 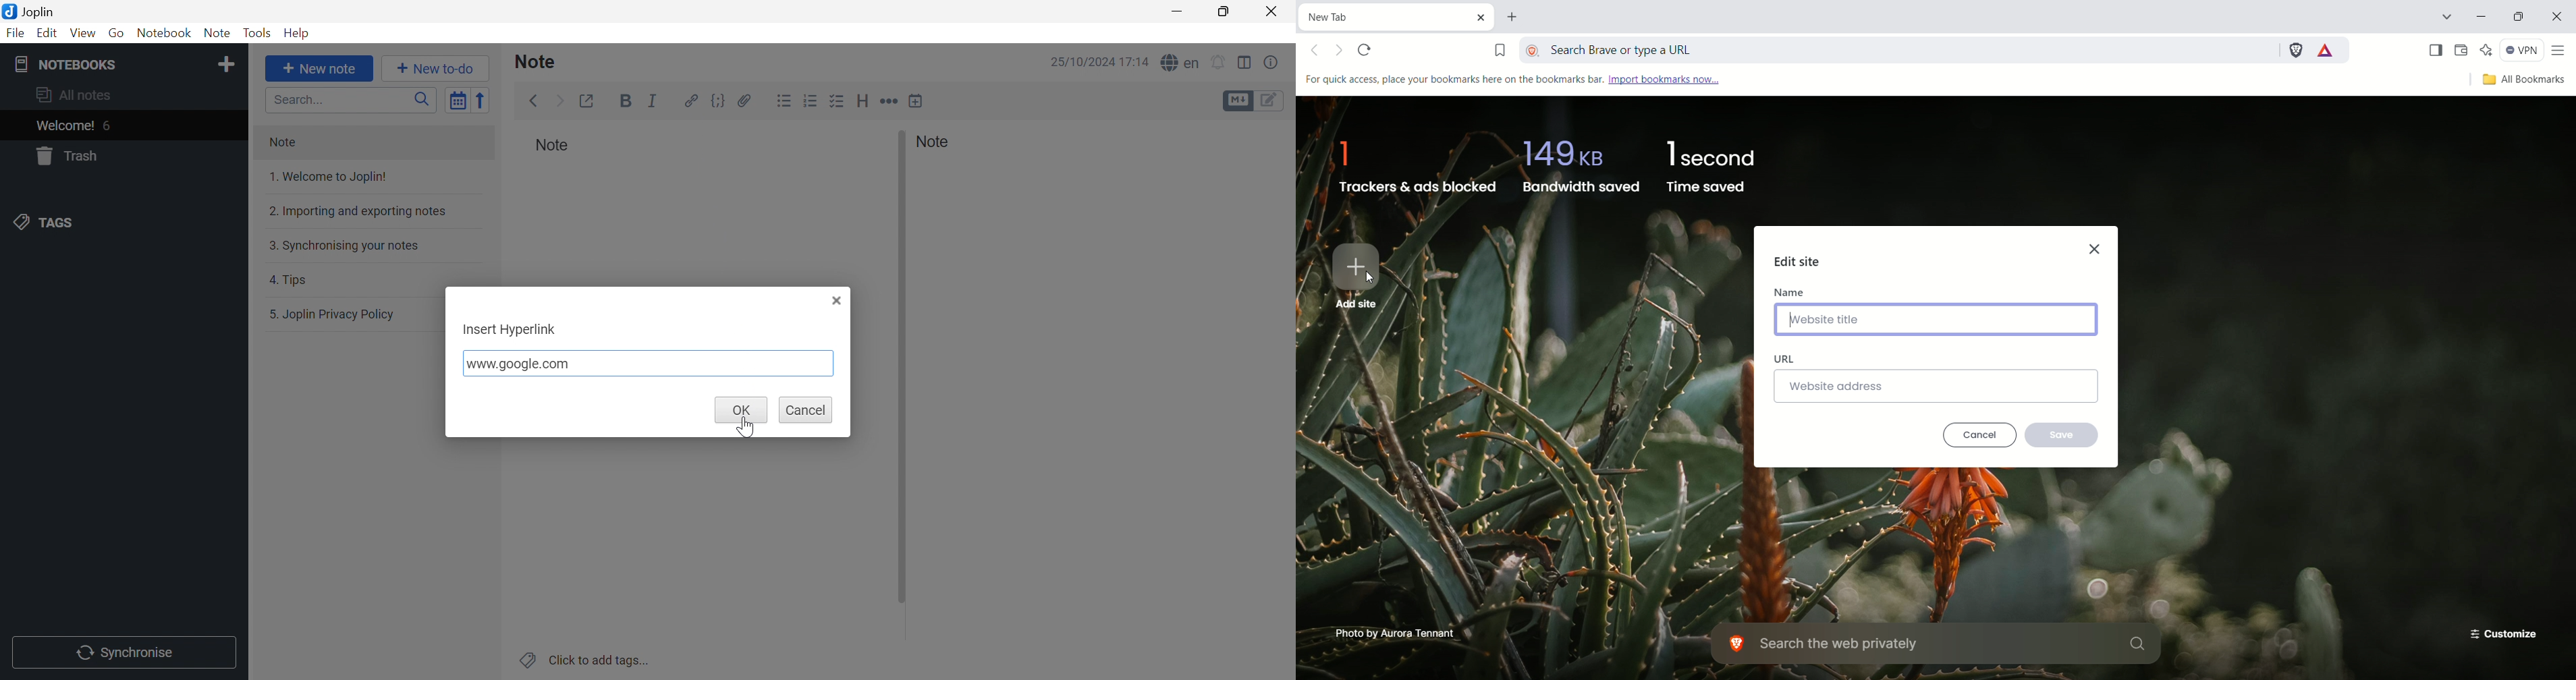 What do you see at coordinates (806, 410) in the screenshot?
I see `cancel` at bounding box center [806, 410].